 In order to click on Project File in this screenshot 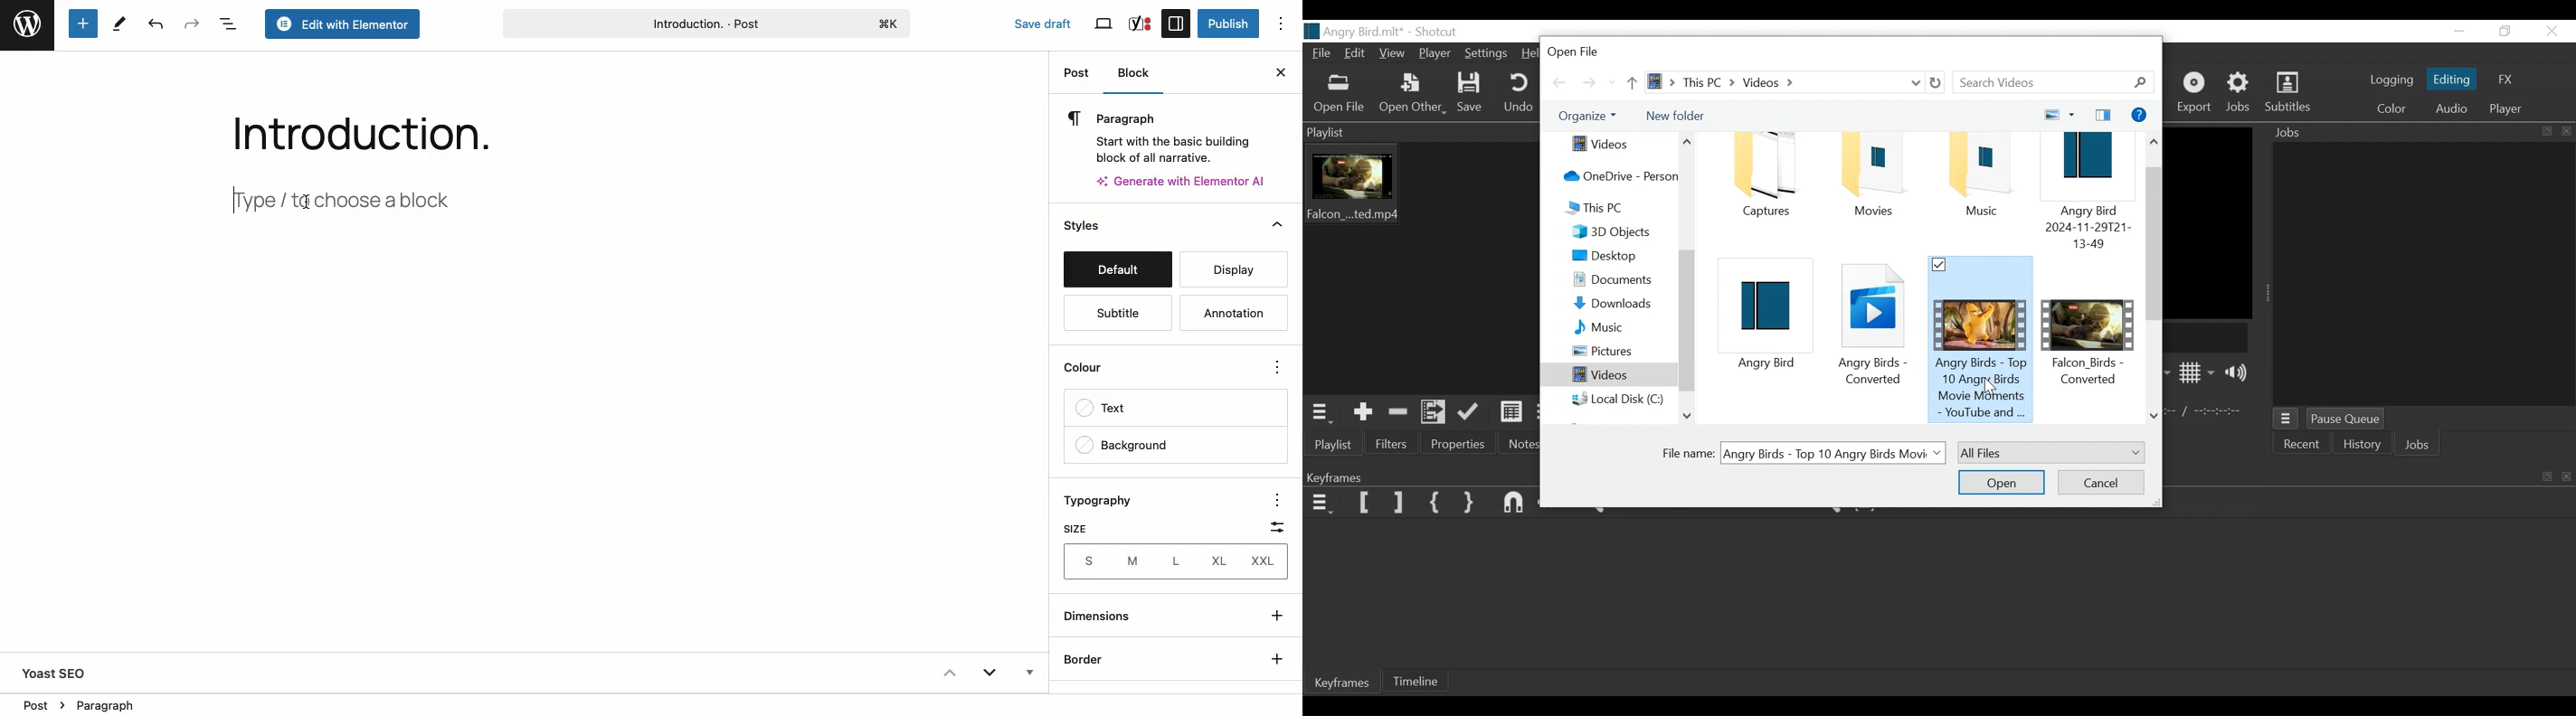, I will do `click(2085, 213)`.